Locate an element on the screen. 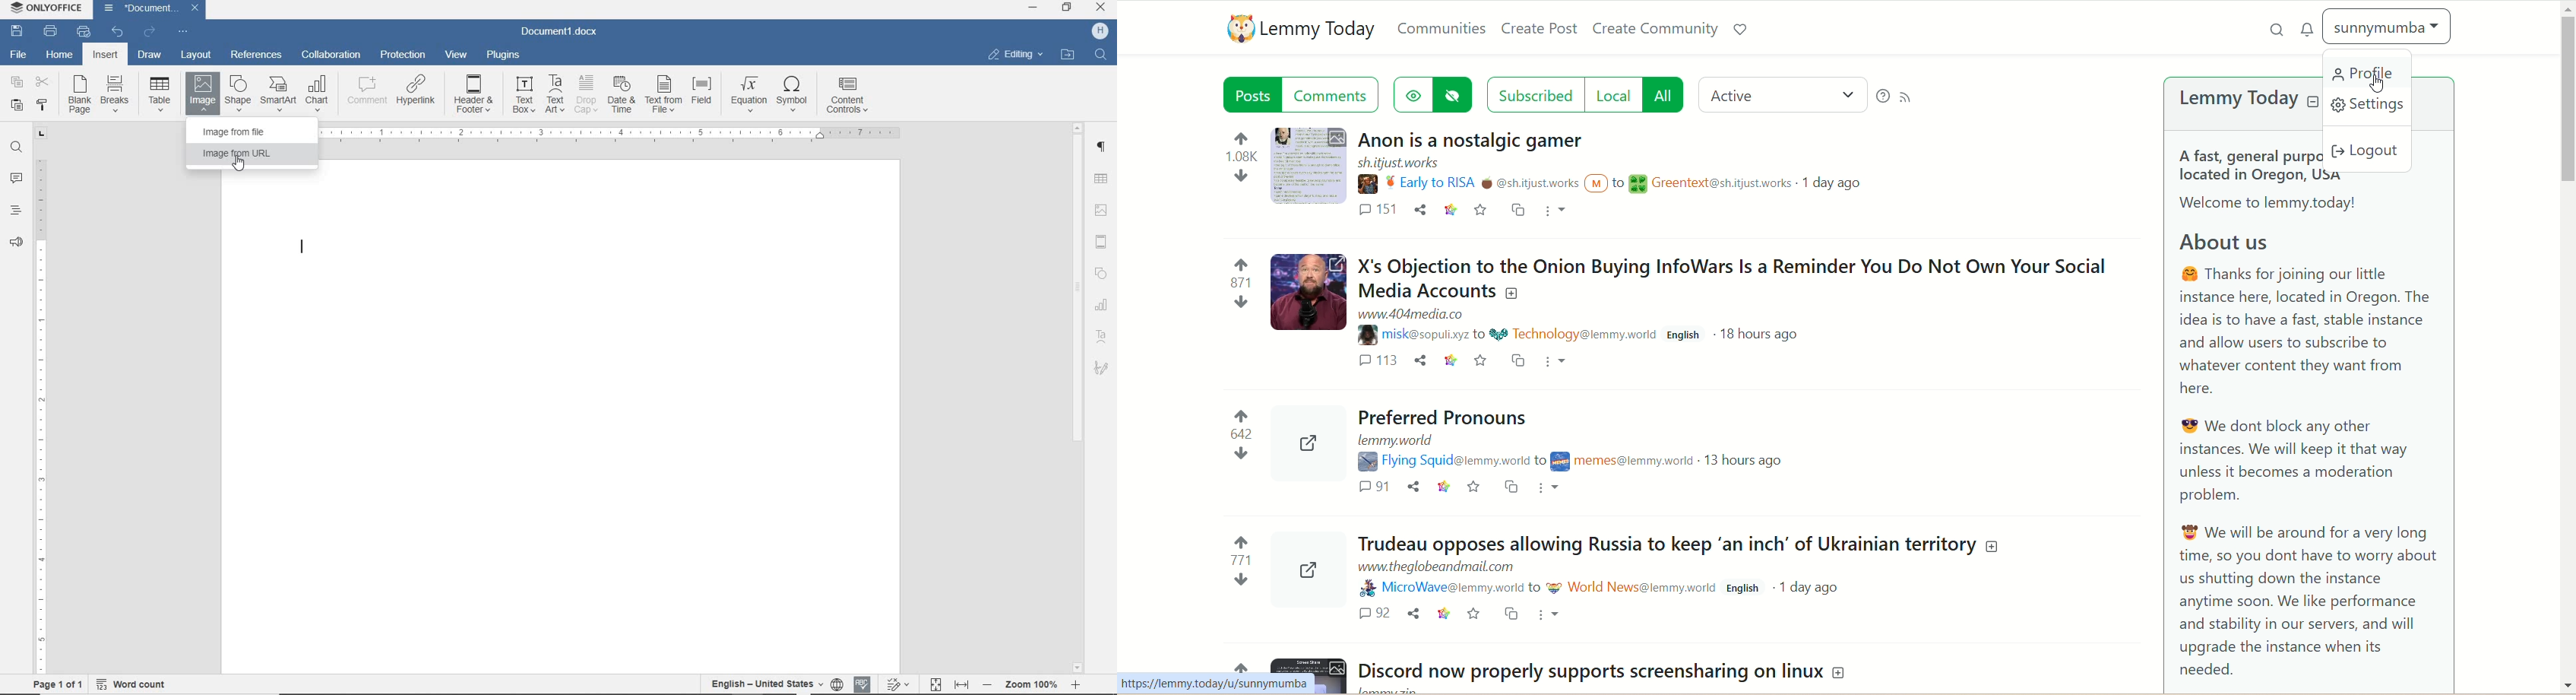  support lemmy is located at coordinates (1740, 27).